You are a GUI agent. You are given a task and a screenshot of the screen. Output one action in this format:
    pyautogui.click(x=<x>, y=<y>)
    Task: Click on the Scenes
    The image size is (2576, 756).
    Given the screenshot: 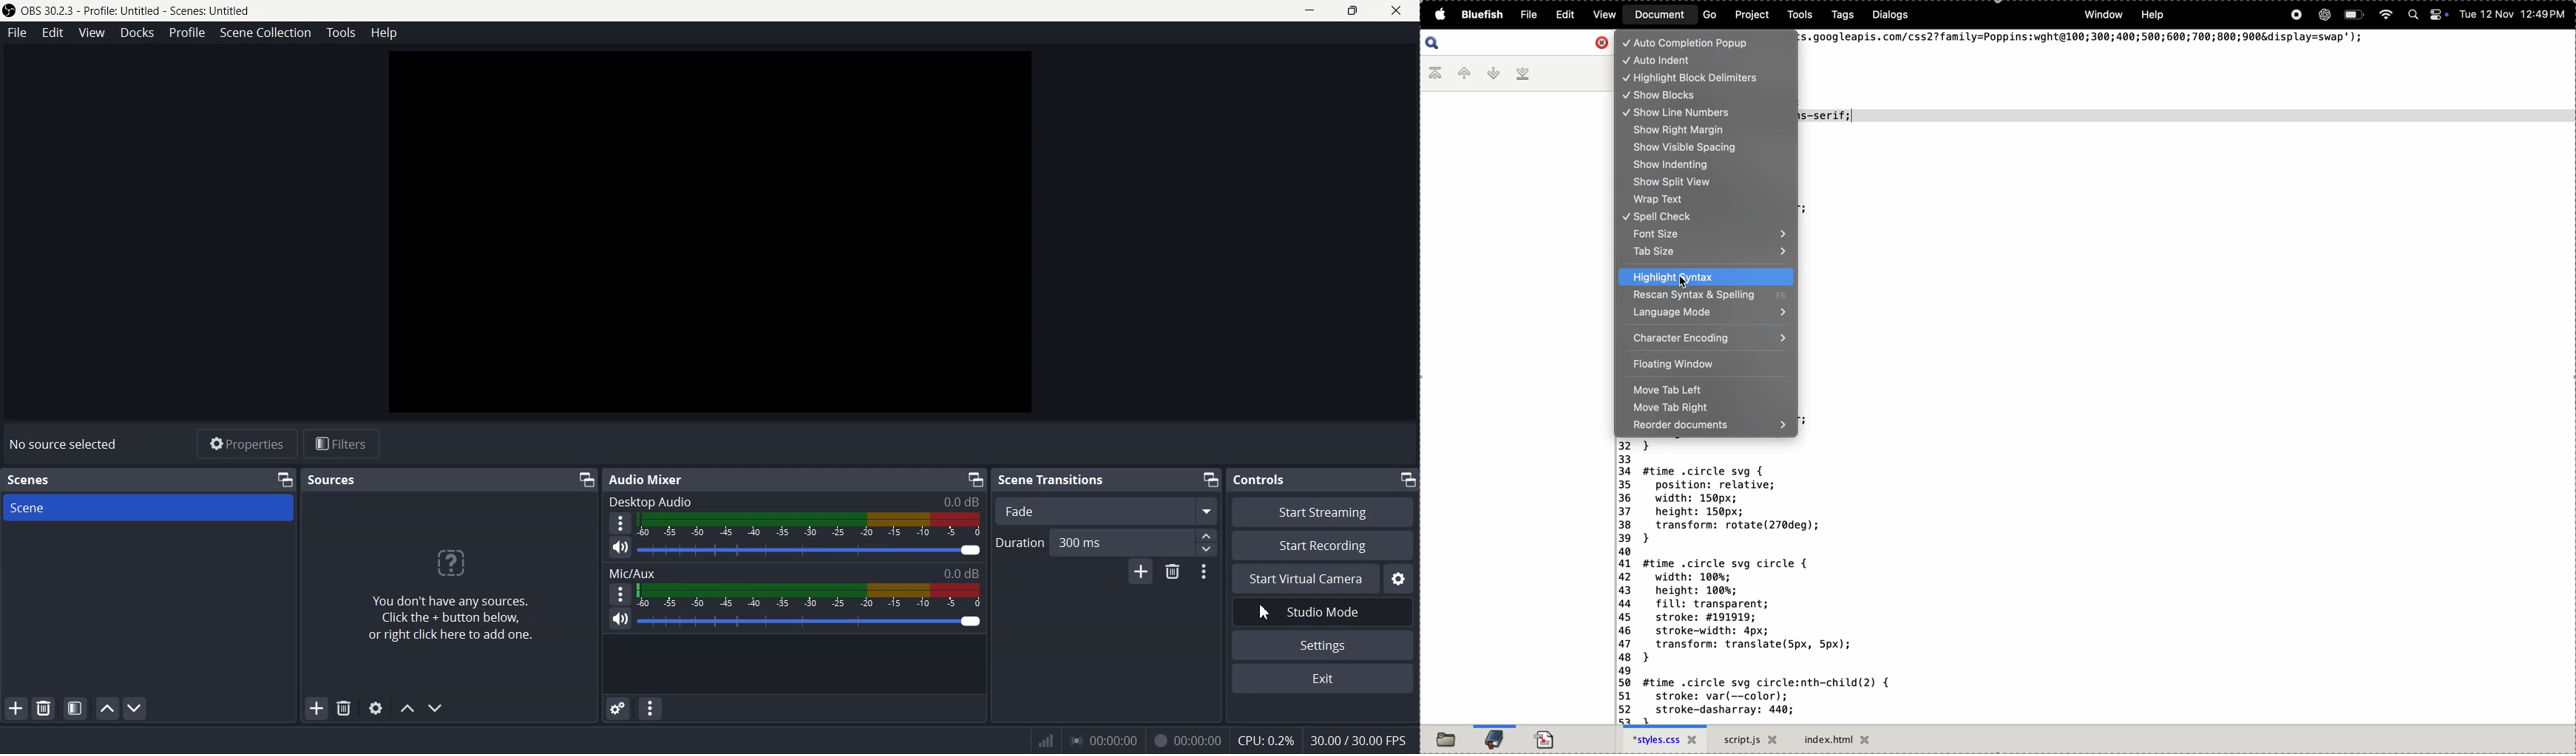 What is the action you would take?
    pyautogui.click(x=31, y=480)
    